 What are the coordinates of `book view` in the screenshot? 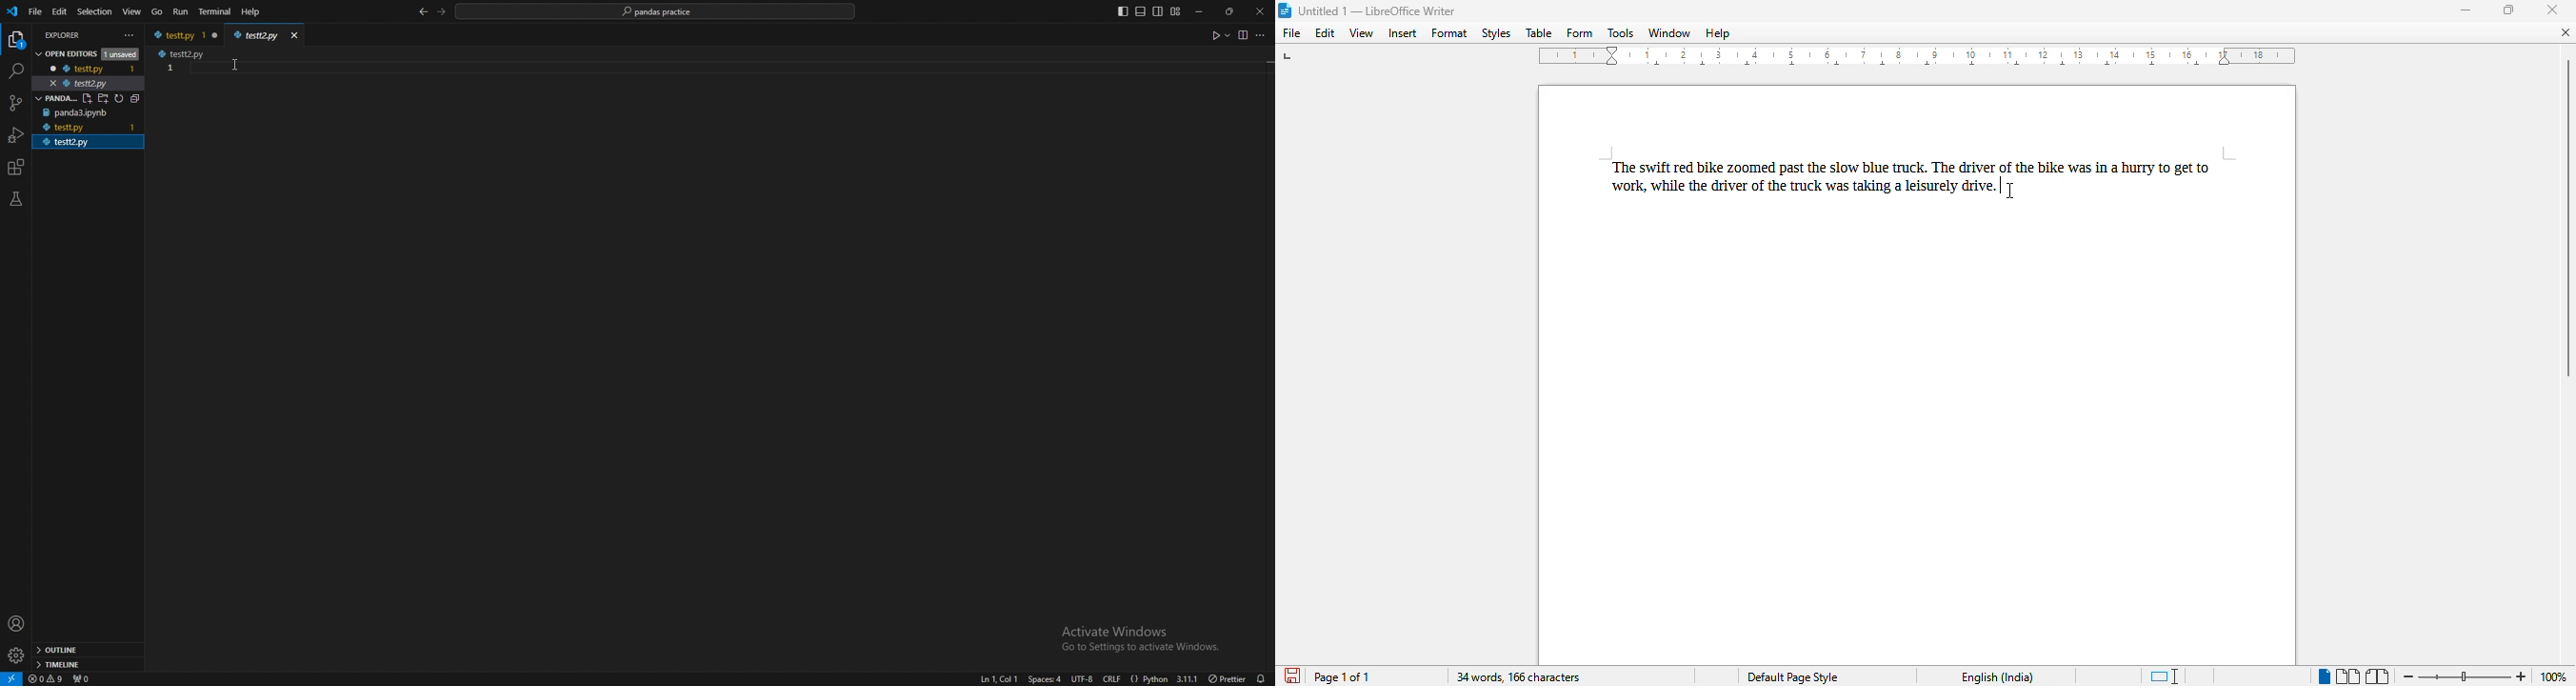 It's located at (2379, 677).